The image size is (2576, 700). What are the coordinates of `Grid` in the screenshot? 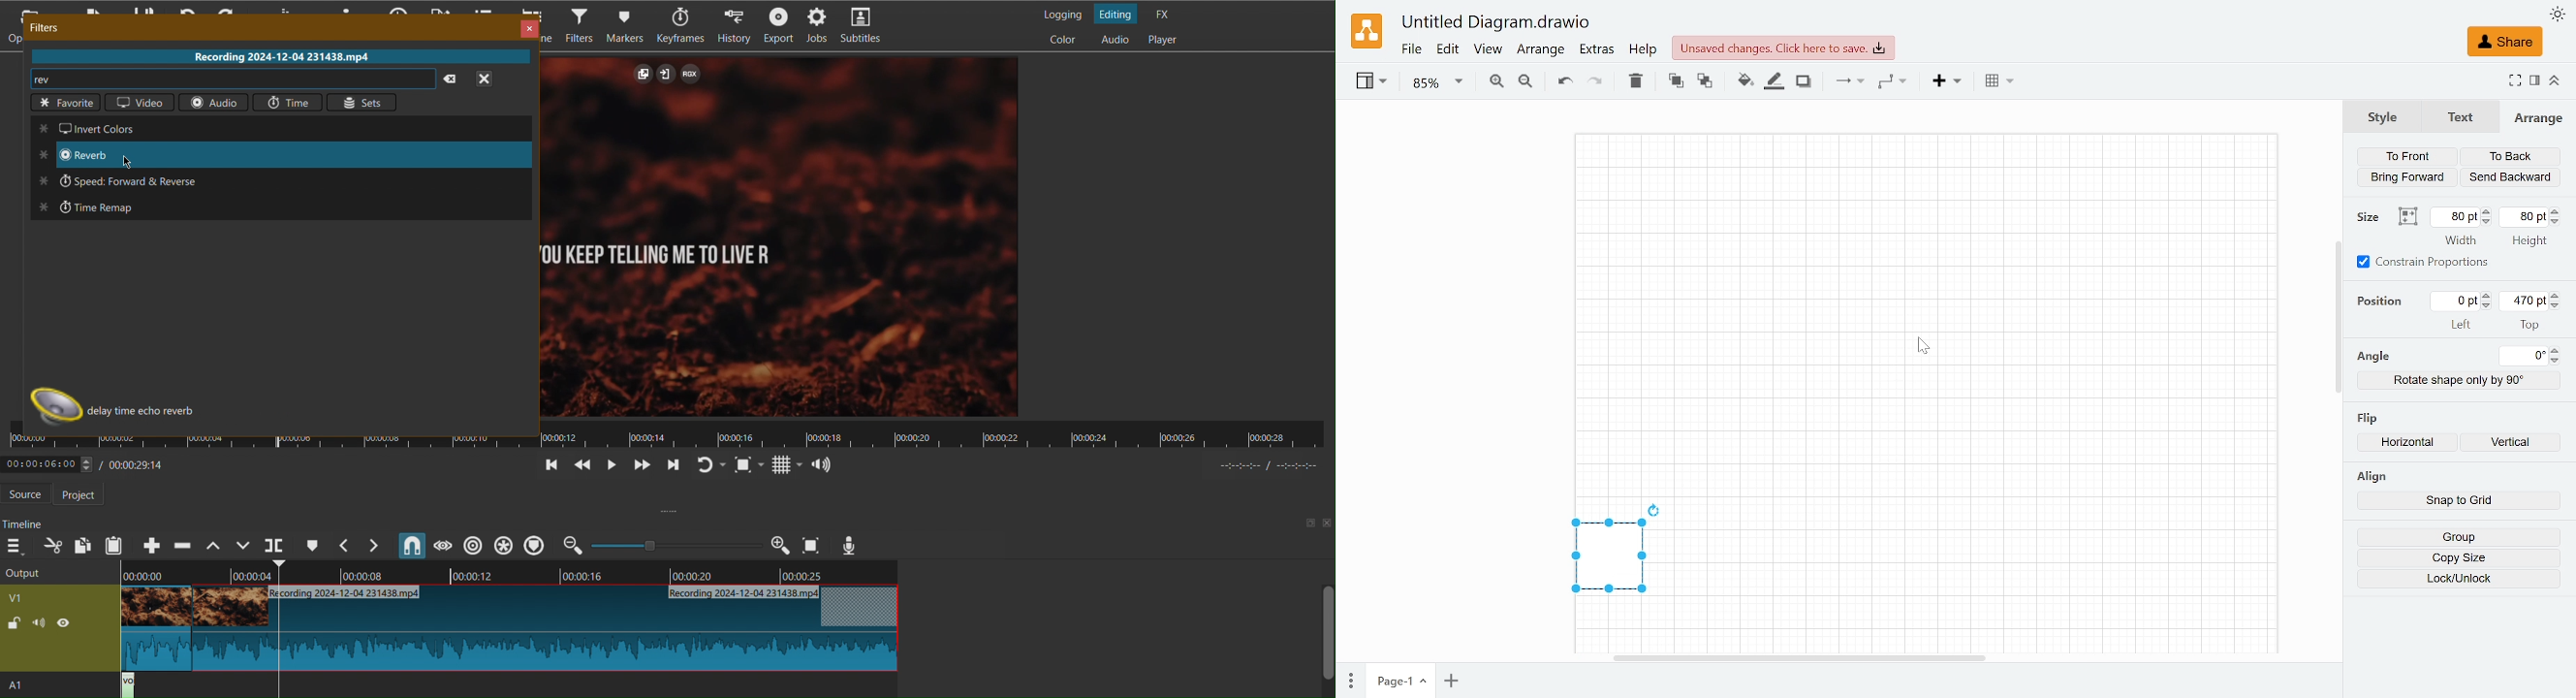 It's located at (787, 465).